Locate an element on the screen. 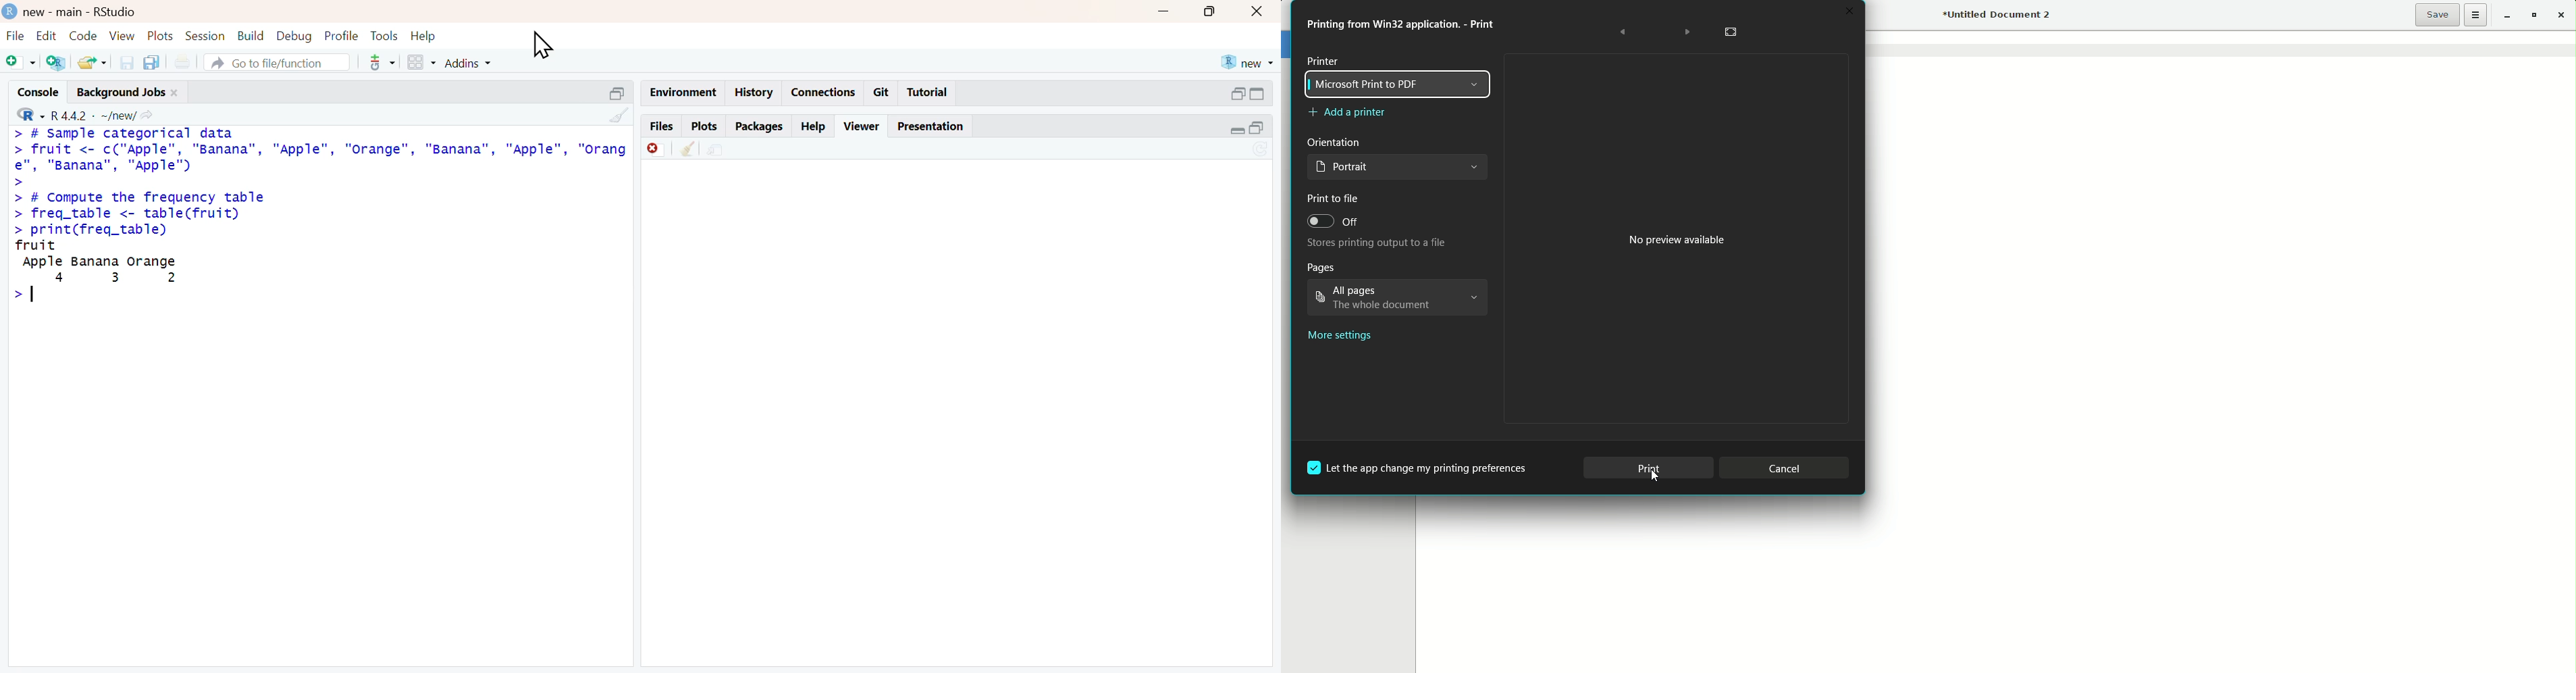 This screenshot has height=700, width=2576. collapse is located at coordinates (1262, 128).